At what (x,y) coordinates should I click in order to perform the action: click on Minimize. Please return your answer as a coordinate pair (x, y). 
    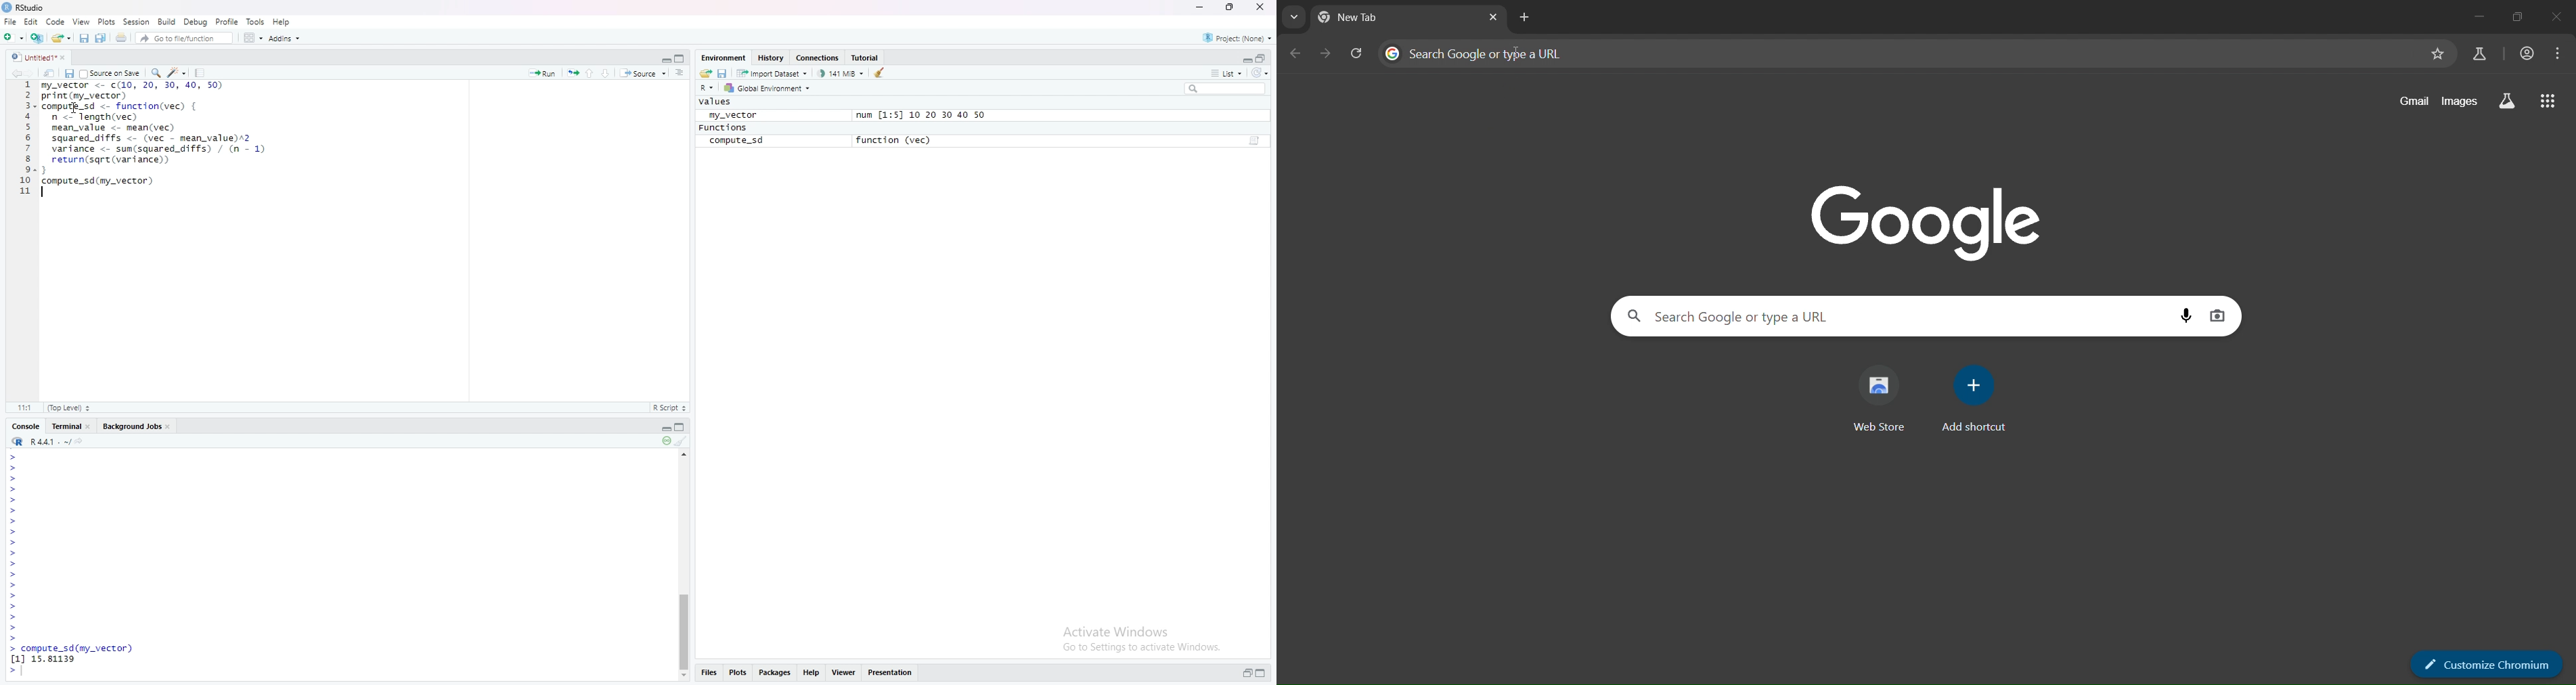
    Looking at the image, I should click on (662, 58).